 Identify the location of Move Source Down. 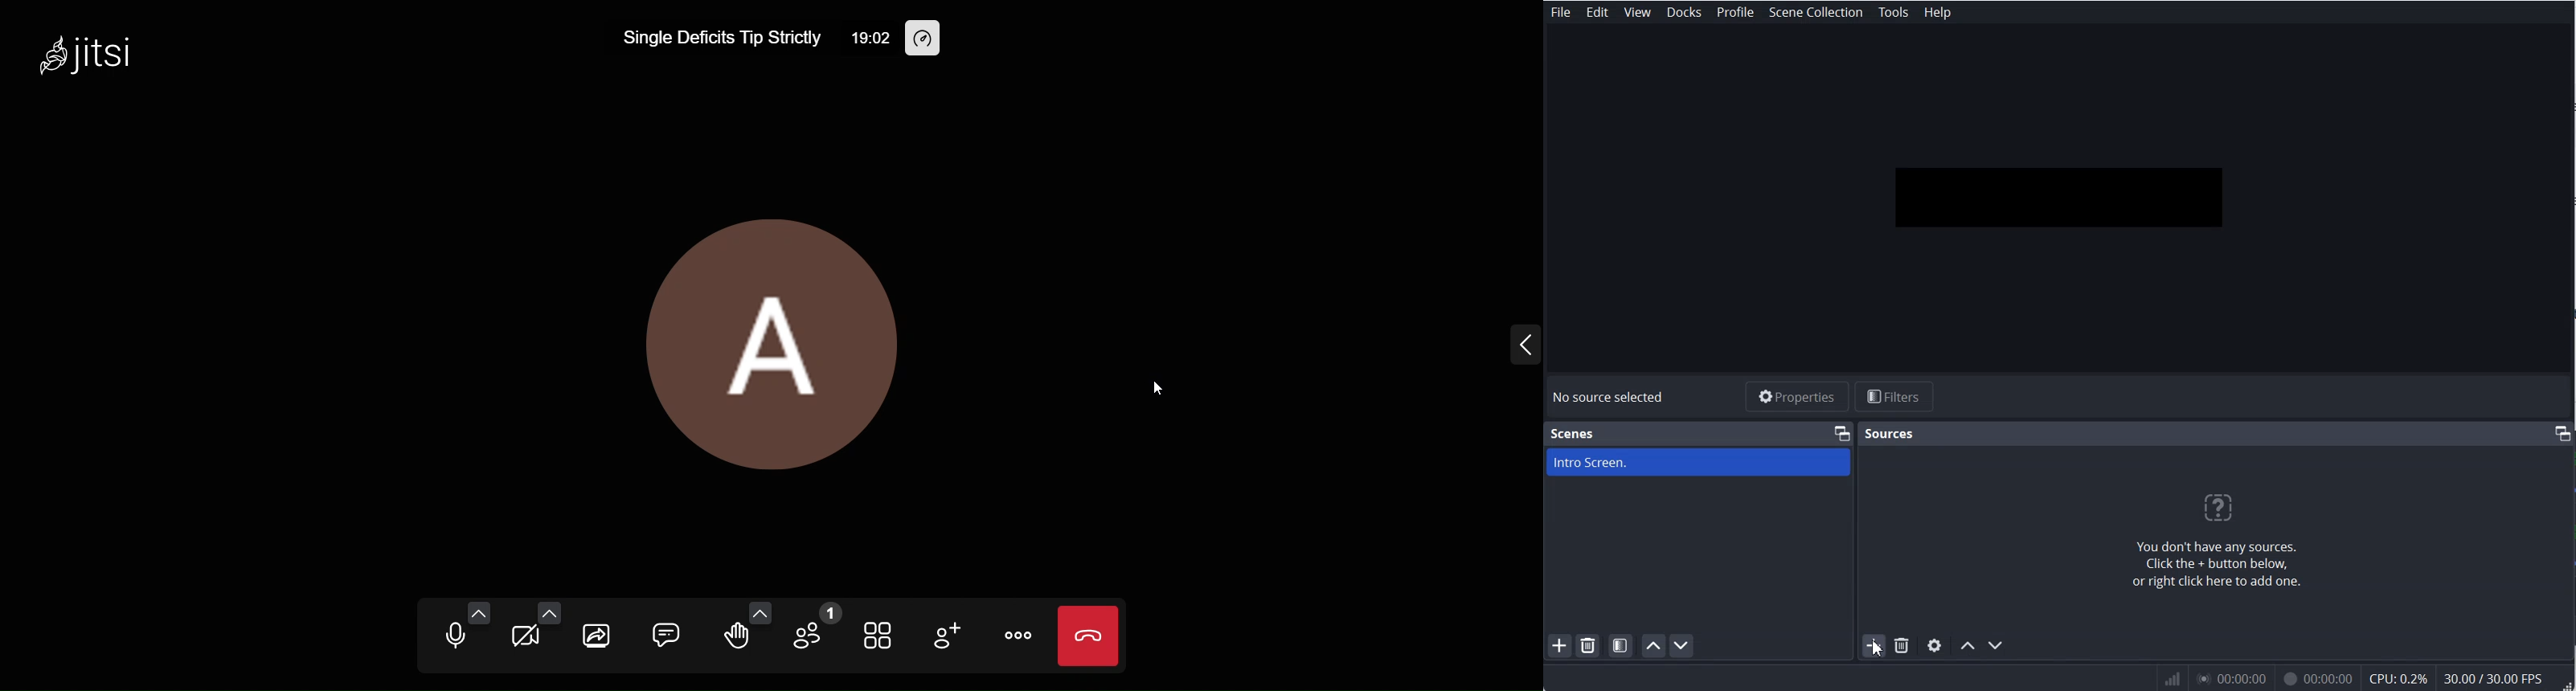
(1996, 645).